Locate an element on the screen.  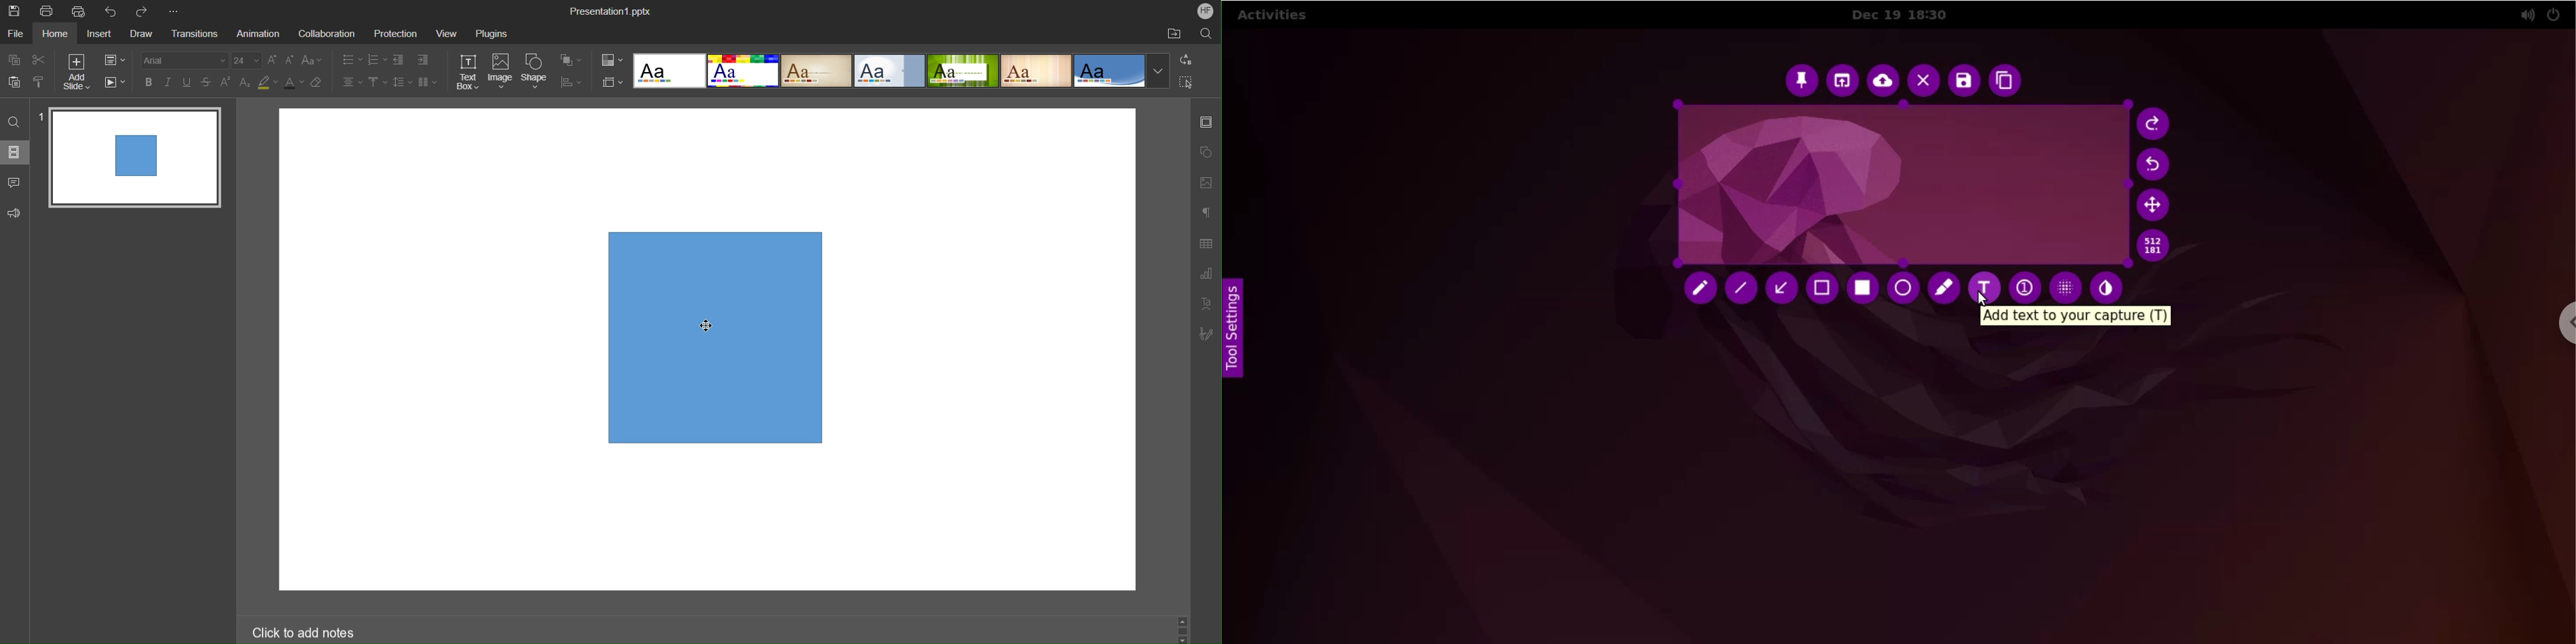
Shape Settings is located at coordinates (1204, 153).